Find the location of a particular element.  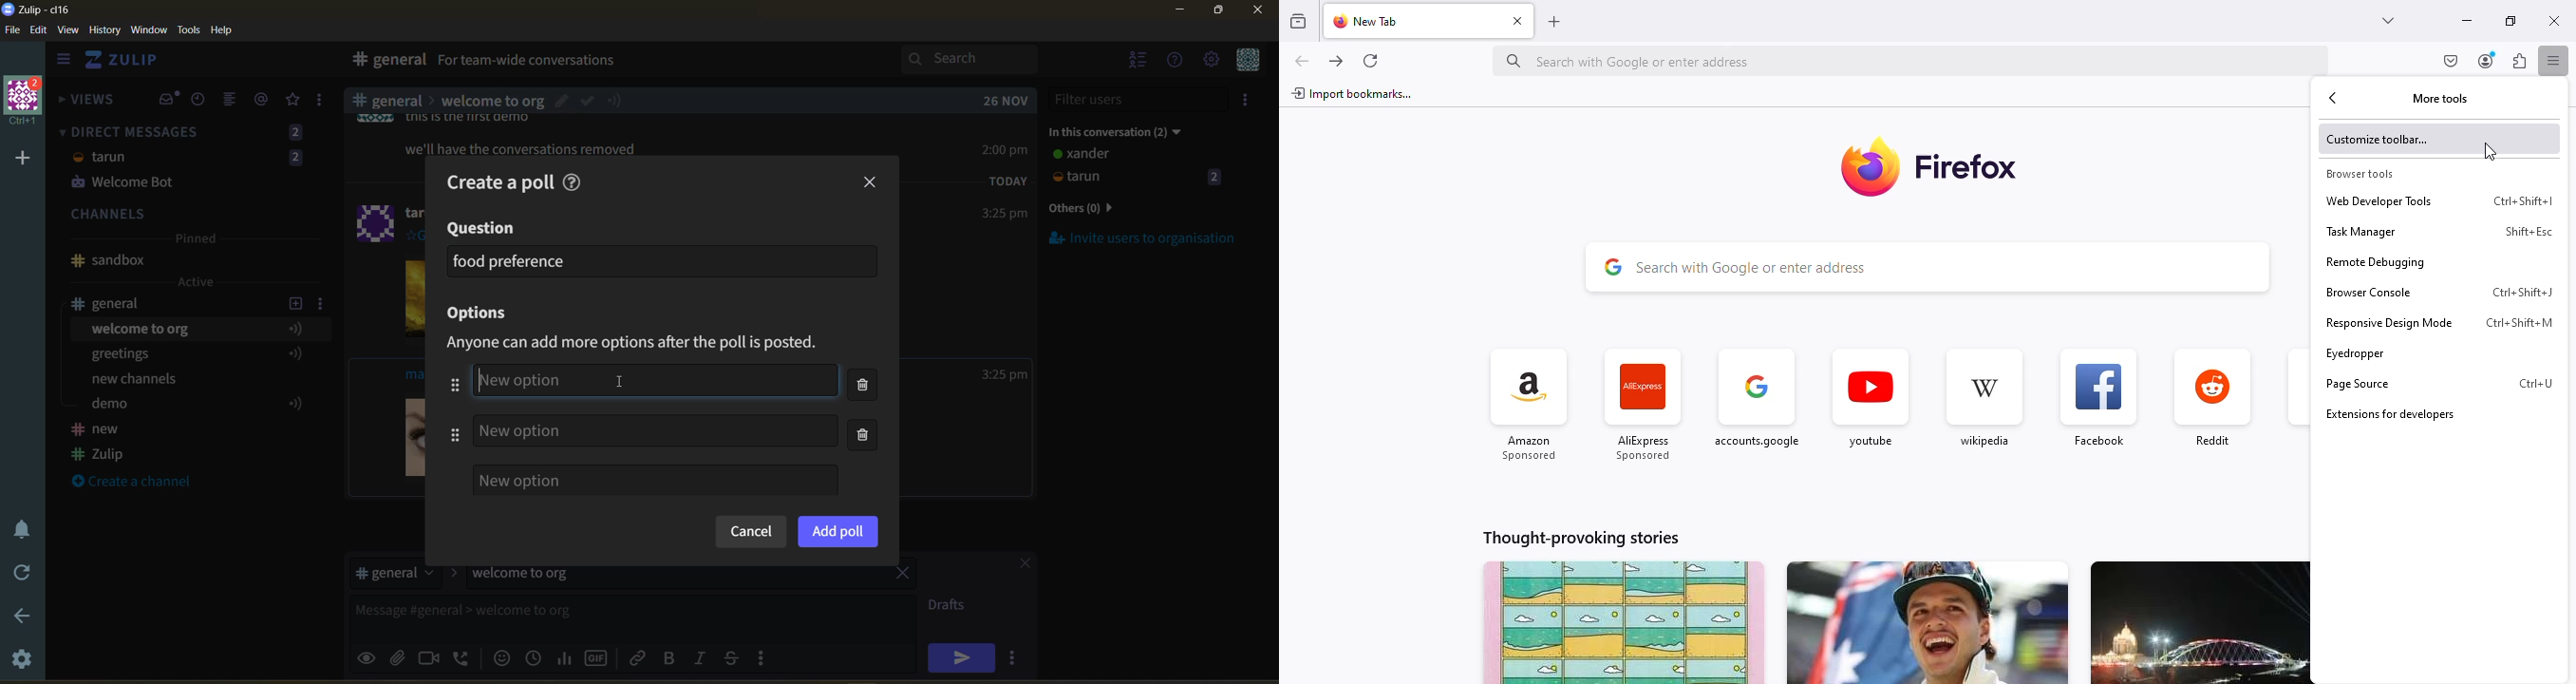

users and status is located at coordinates (1139, 168).